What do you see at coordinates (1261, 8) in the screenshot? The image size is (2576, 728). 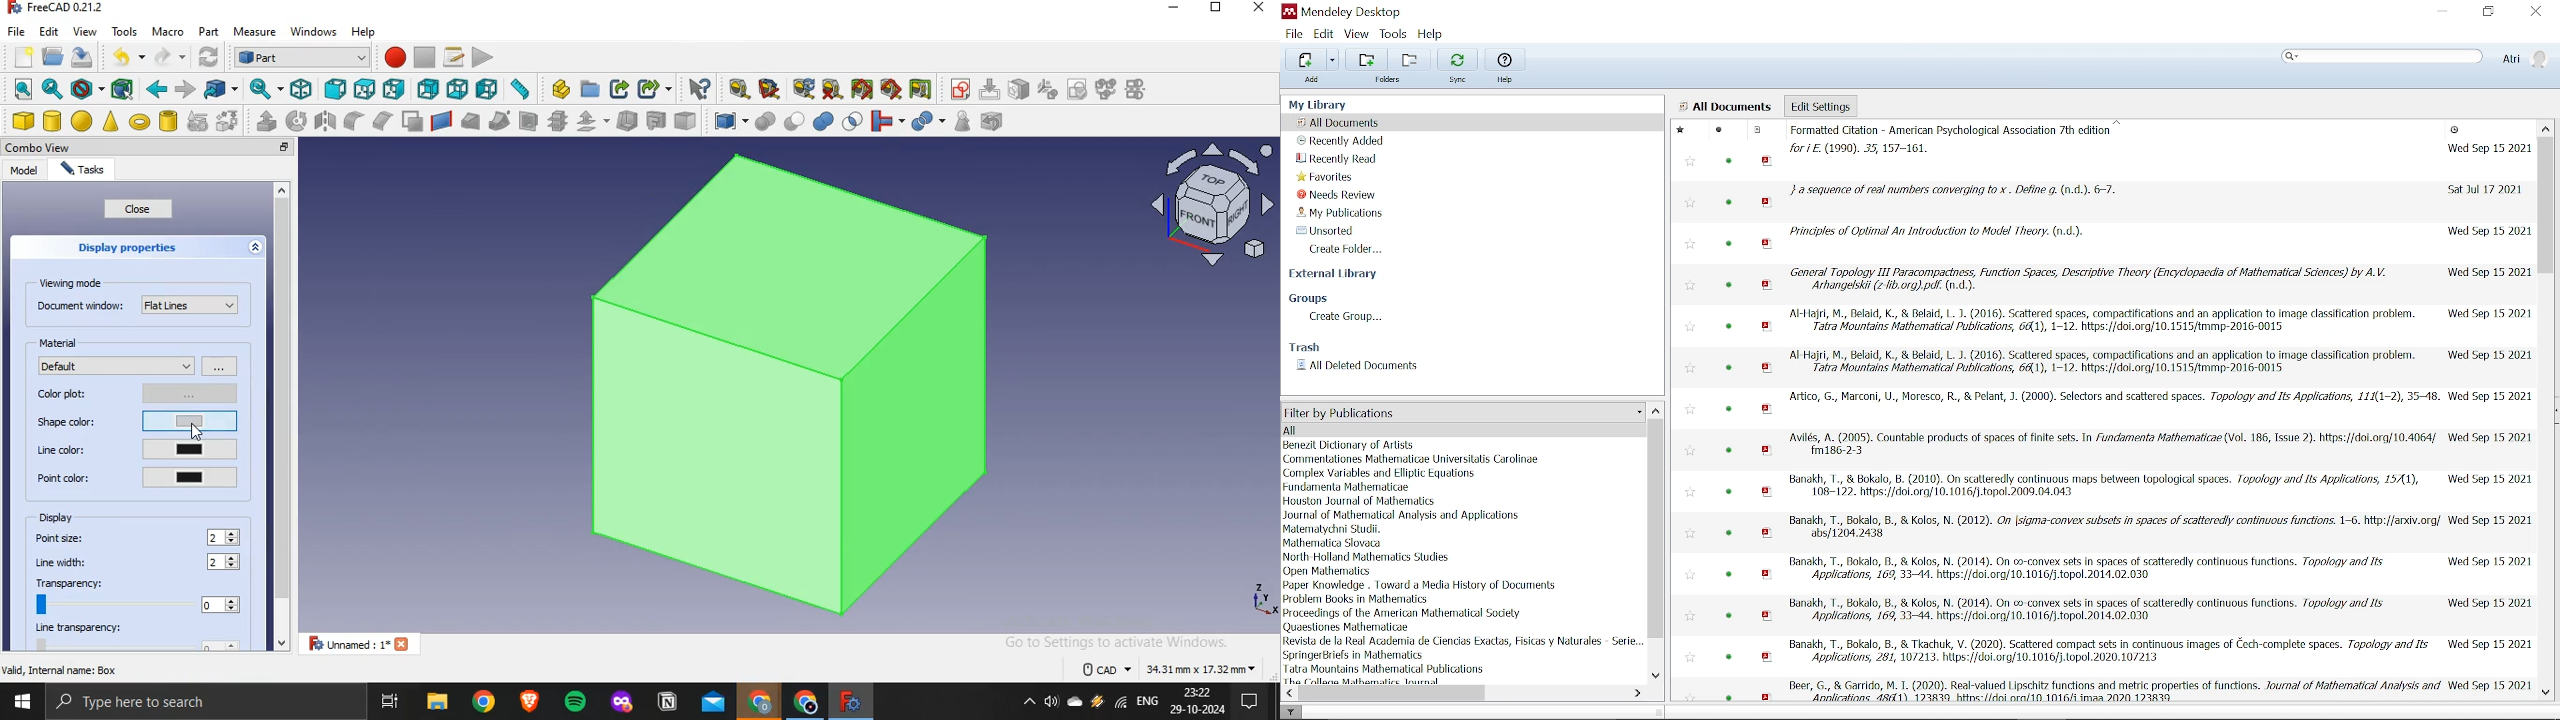 I see `close` at bounding box center [1261, 8].